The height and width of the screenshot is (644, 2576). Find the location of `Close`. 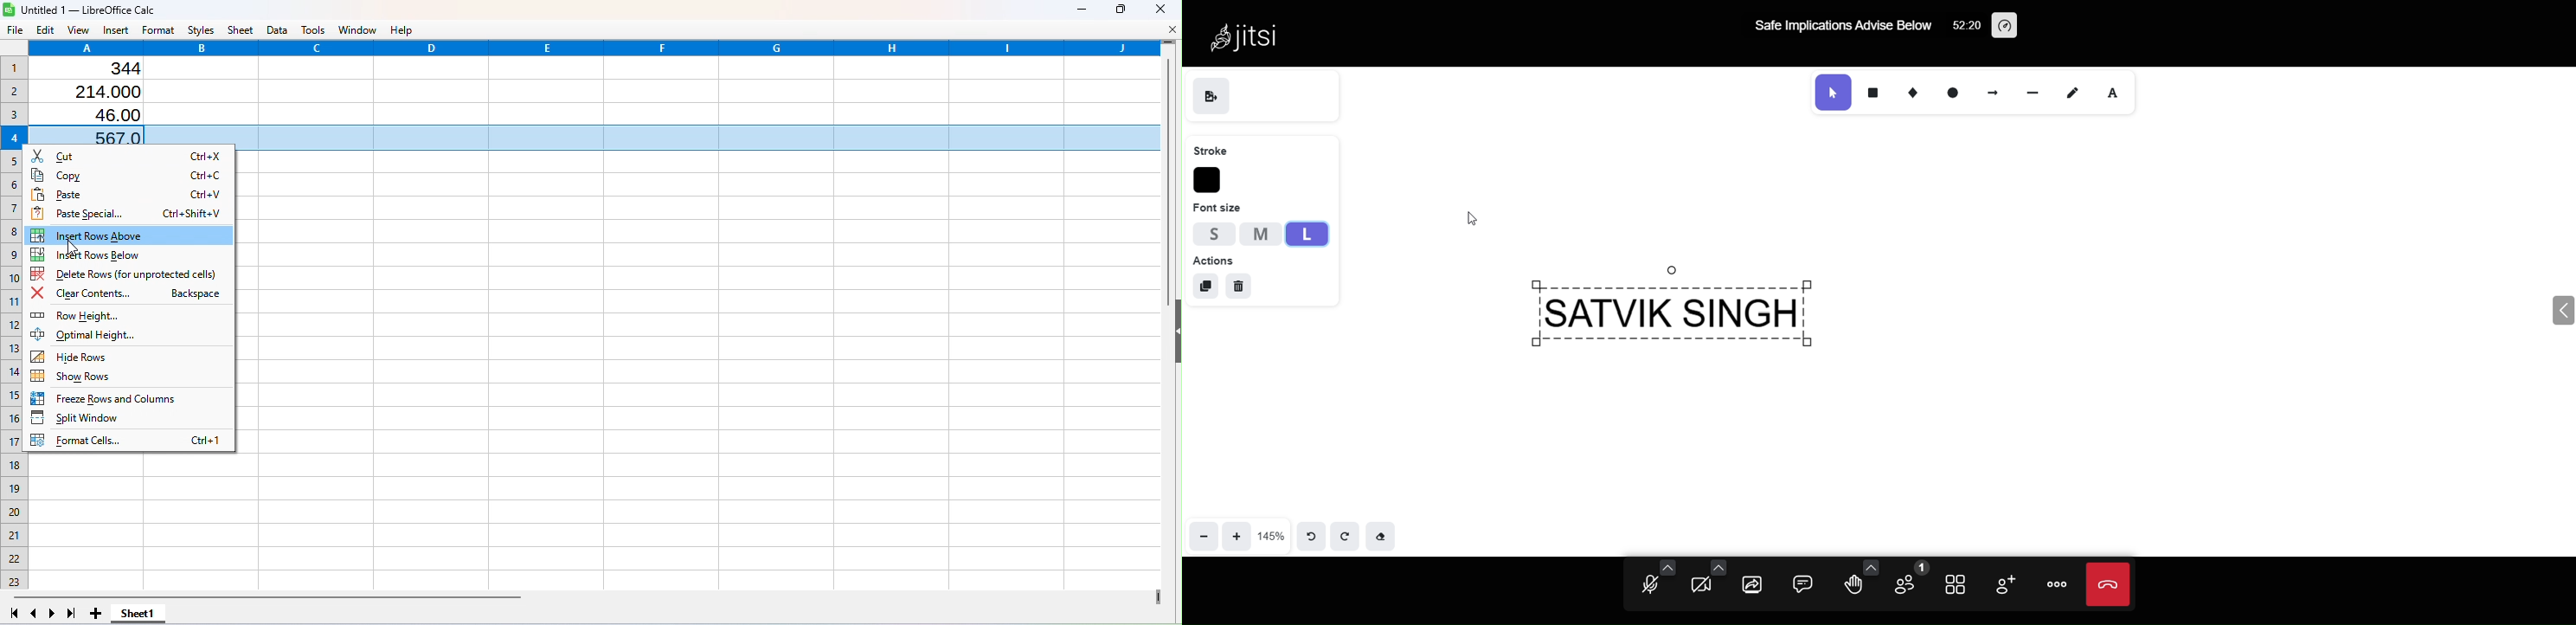

Close is located at coordinates (1160, 9).